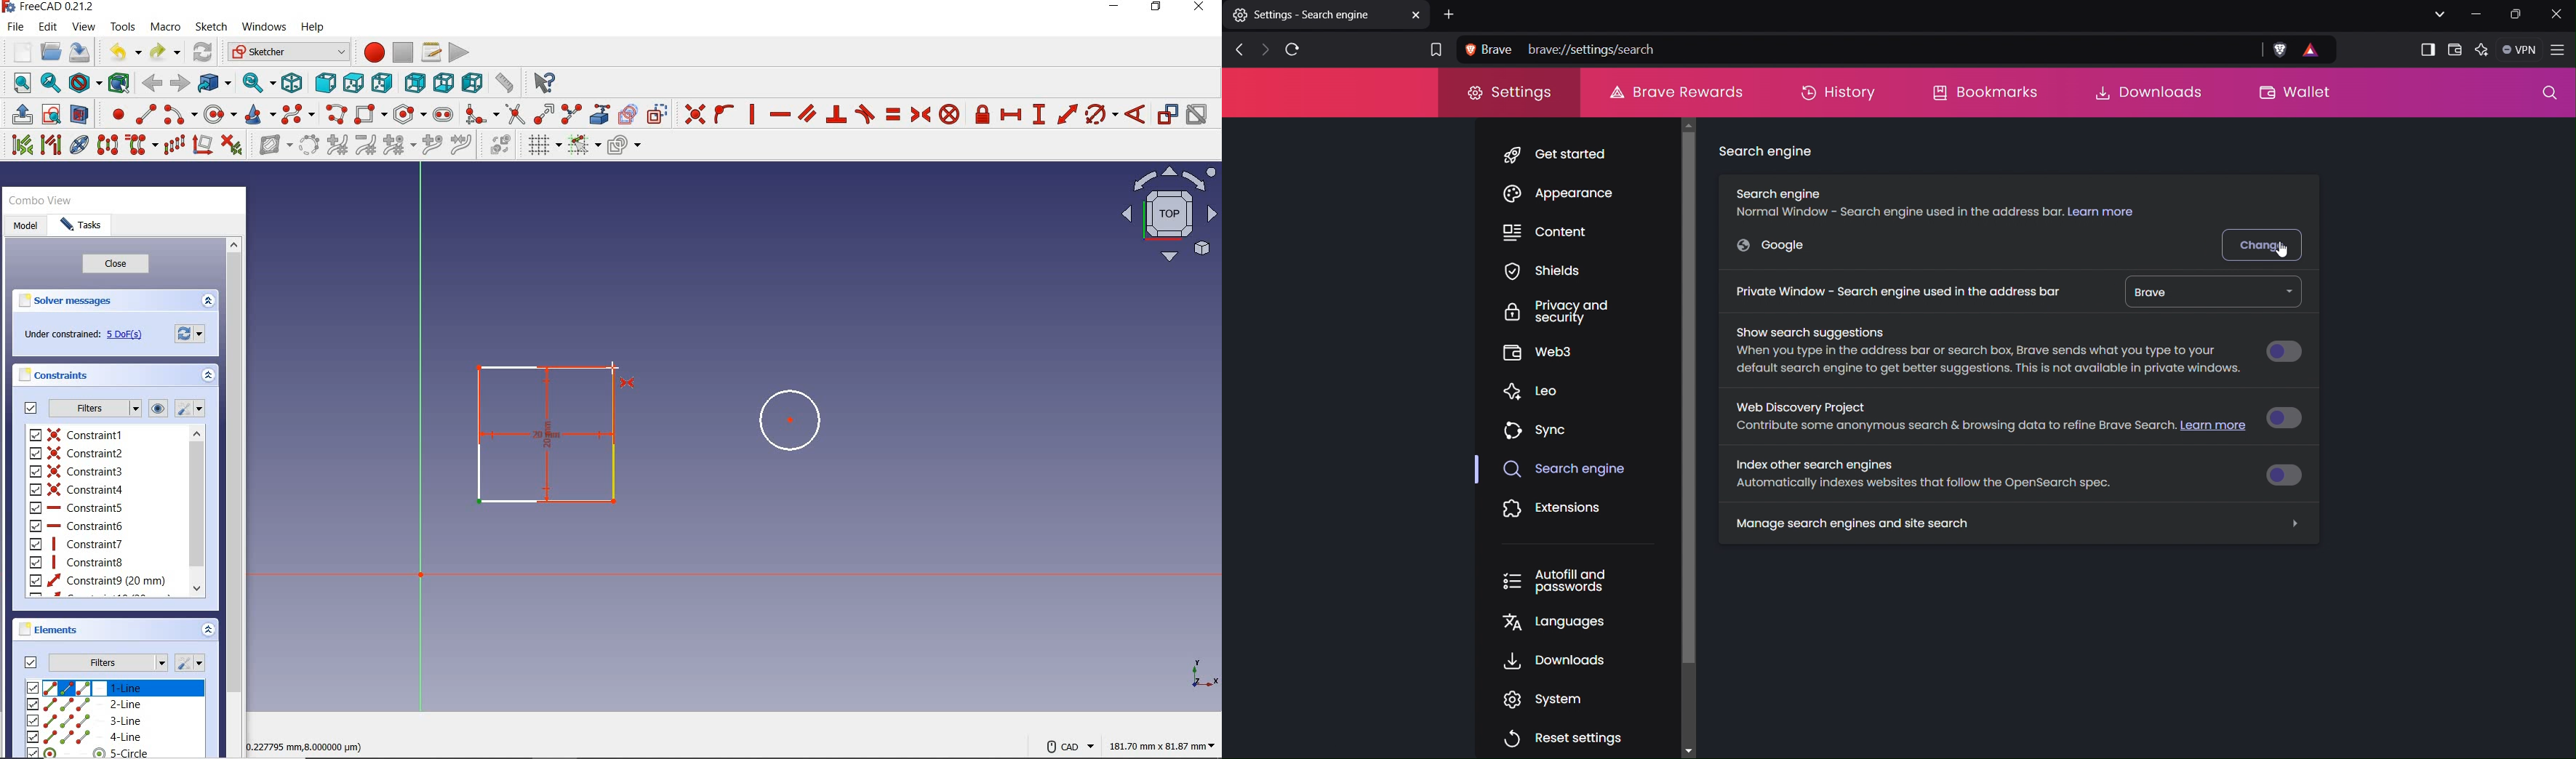 The width and height of the screenshot is (2576, 784). Describe the element at coordinates (1983, 352) in the screenshot. I see `Show search suggestions` at that location.